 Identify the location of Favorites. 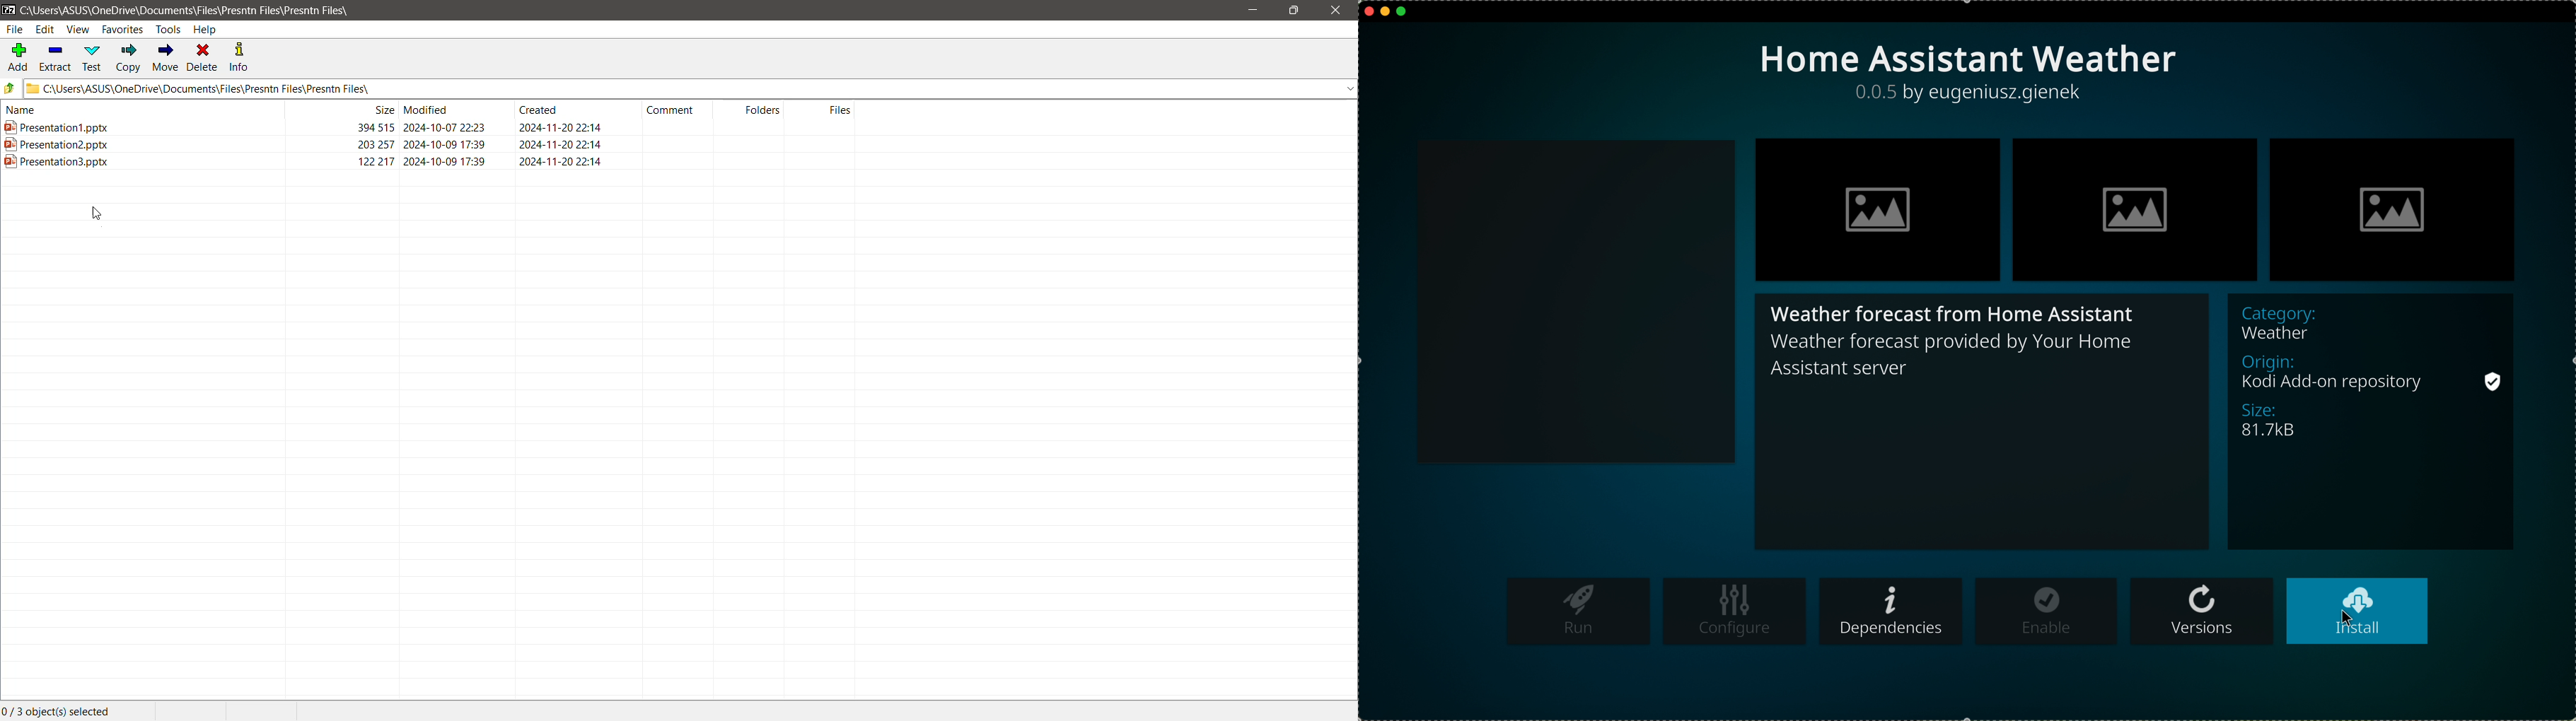
(123, 29).